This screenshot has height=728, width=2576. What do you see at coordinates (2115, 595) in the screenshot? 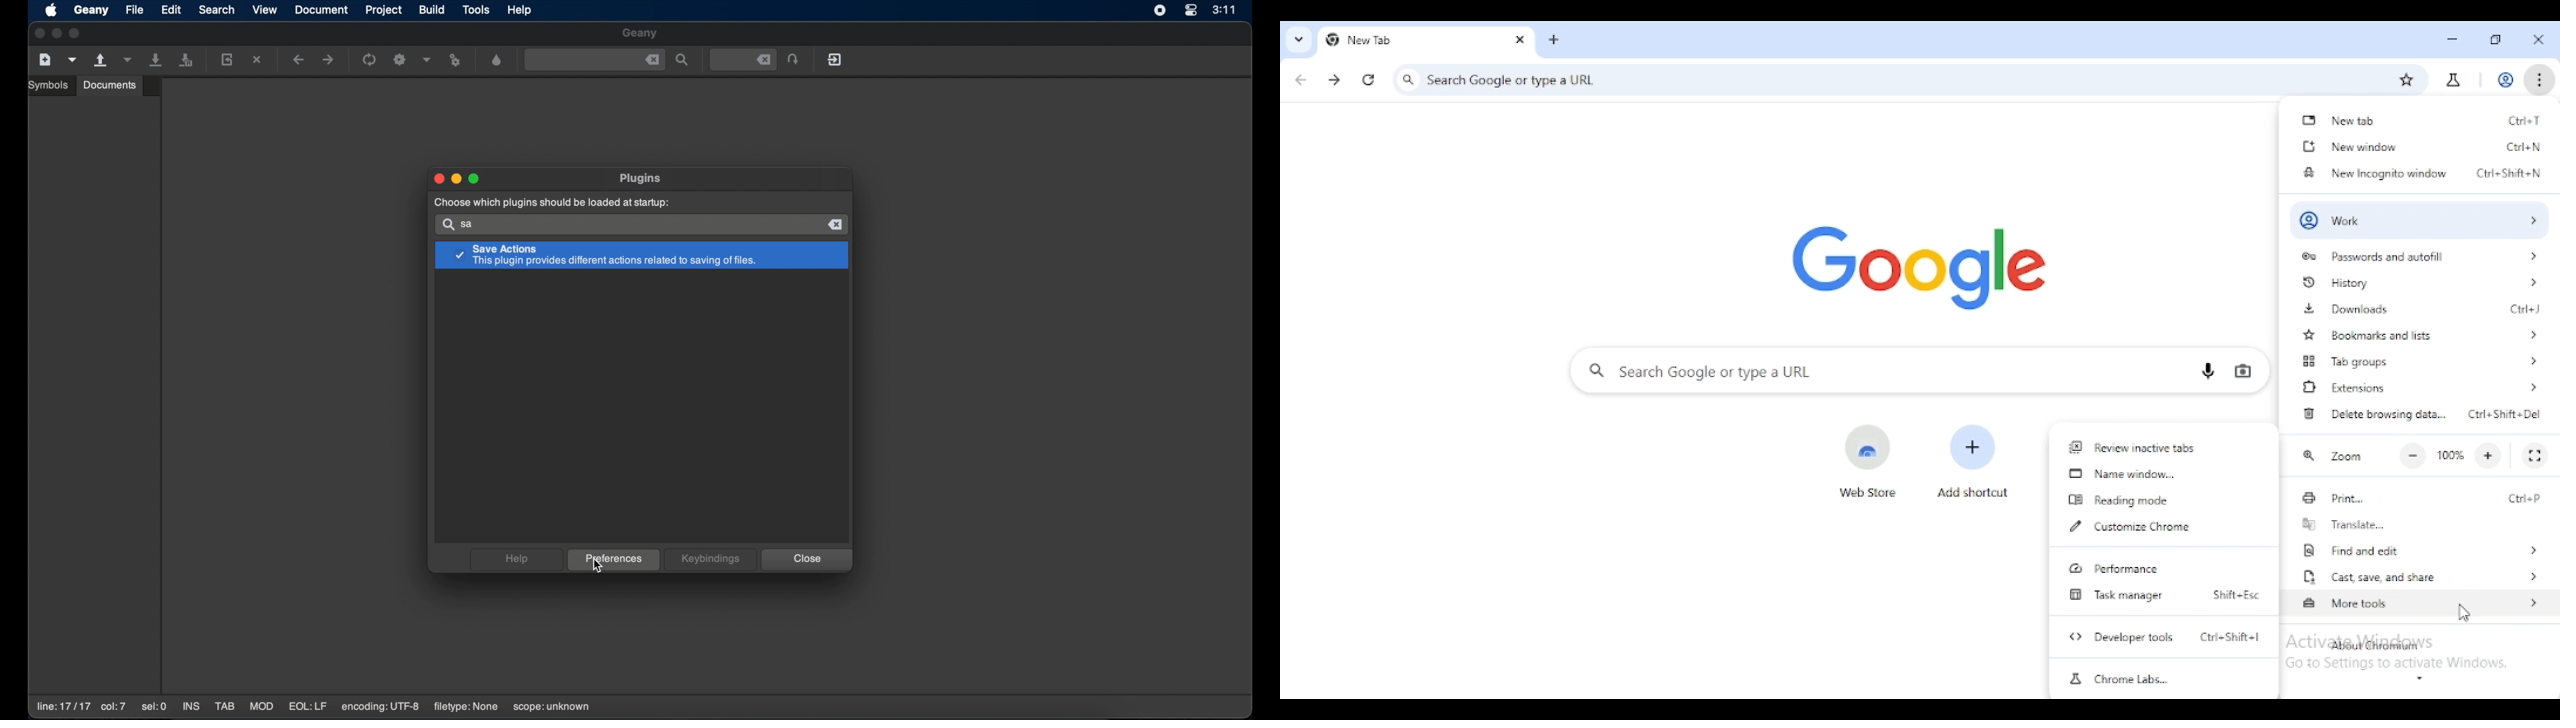
I see `task manager` at bounding box center [2115, 595].